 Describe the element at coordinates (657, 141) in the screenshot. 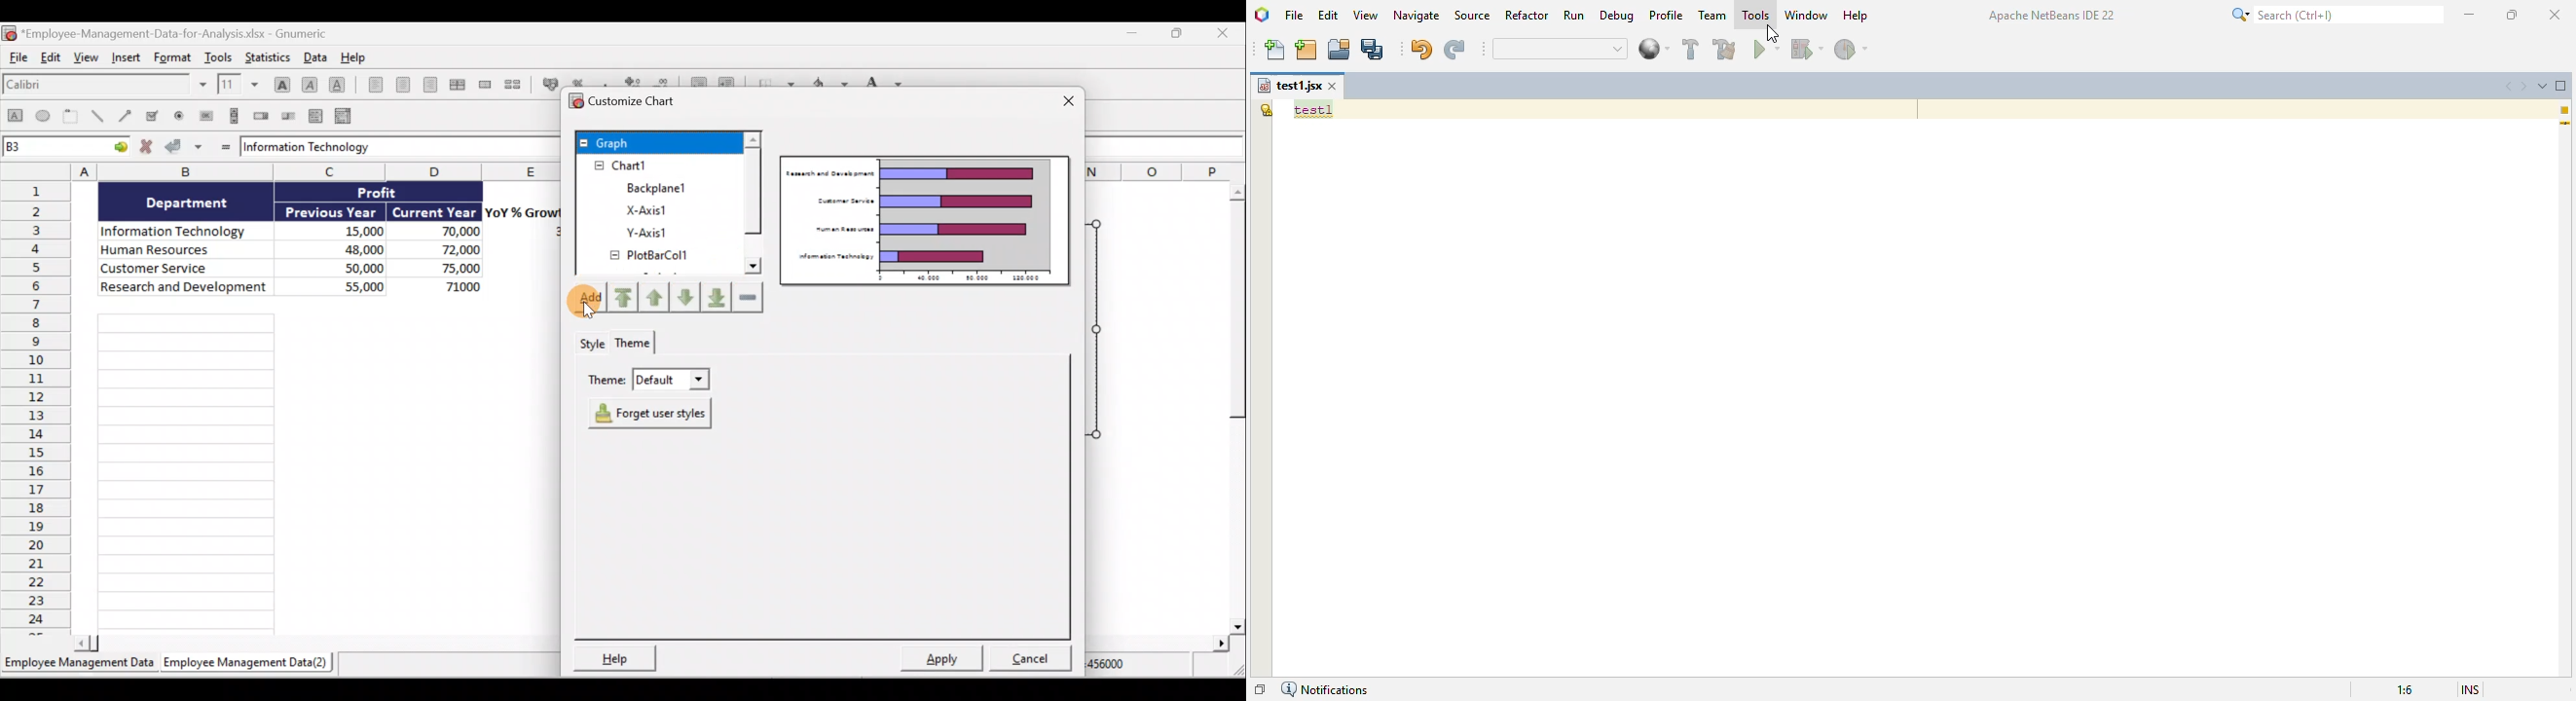

I see `Graph` at that location.